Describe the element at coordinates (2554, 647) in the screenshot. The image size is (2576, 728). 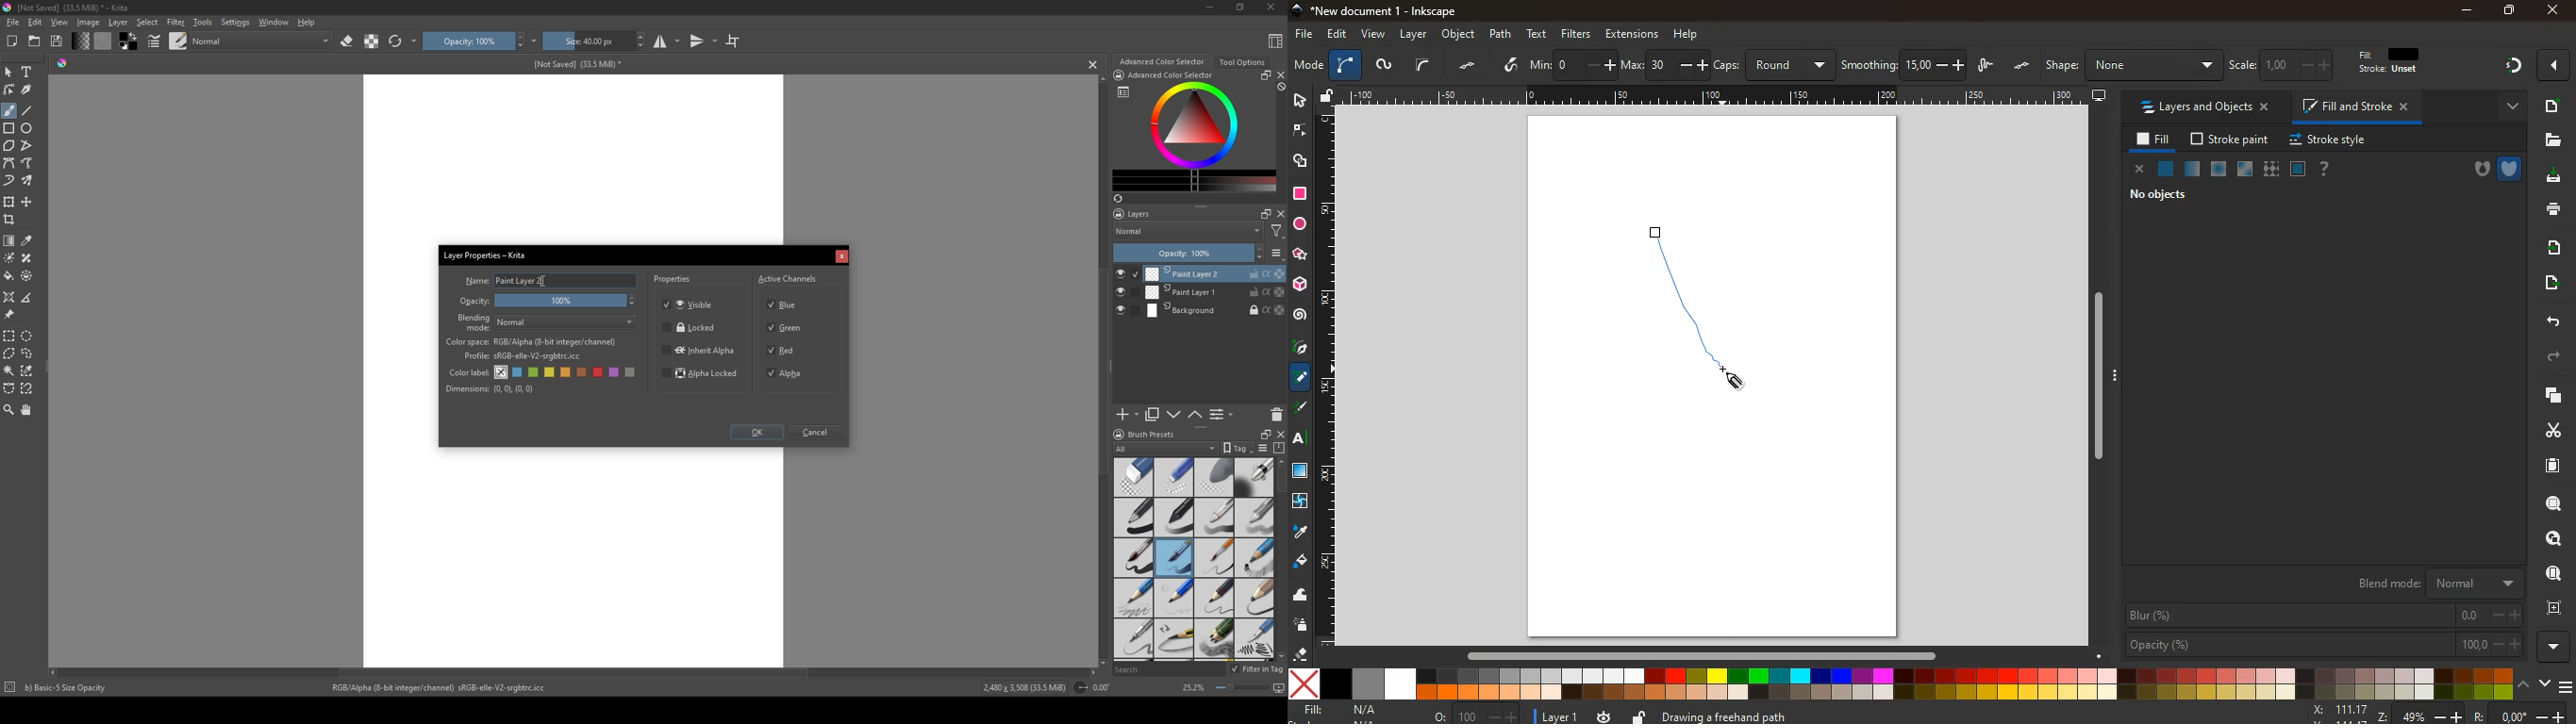
I see `more` at that location.